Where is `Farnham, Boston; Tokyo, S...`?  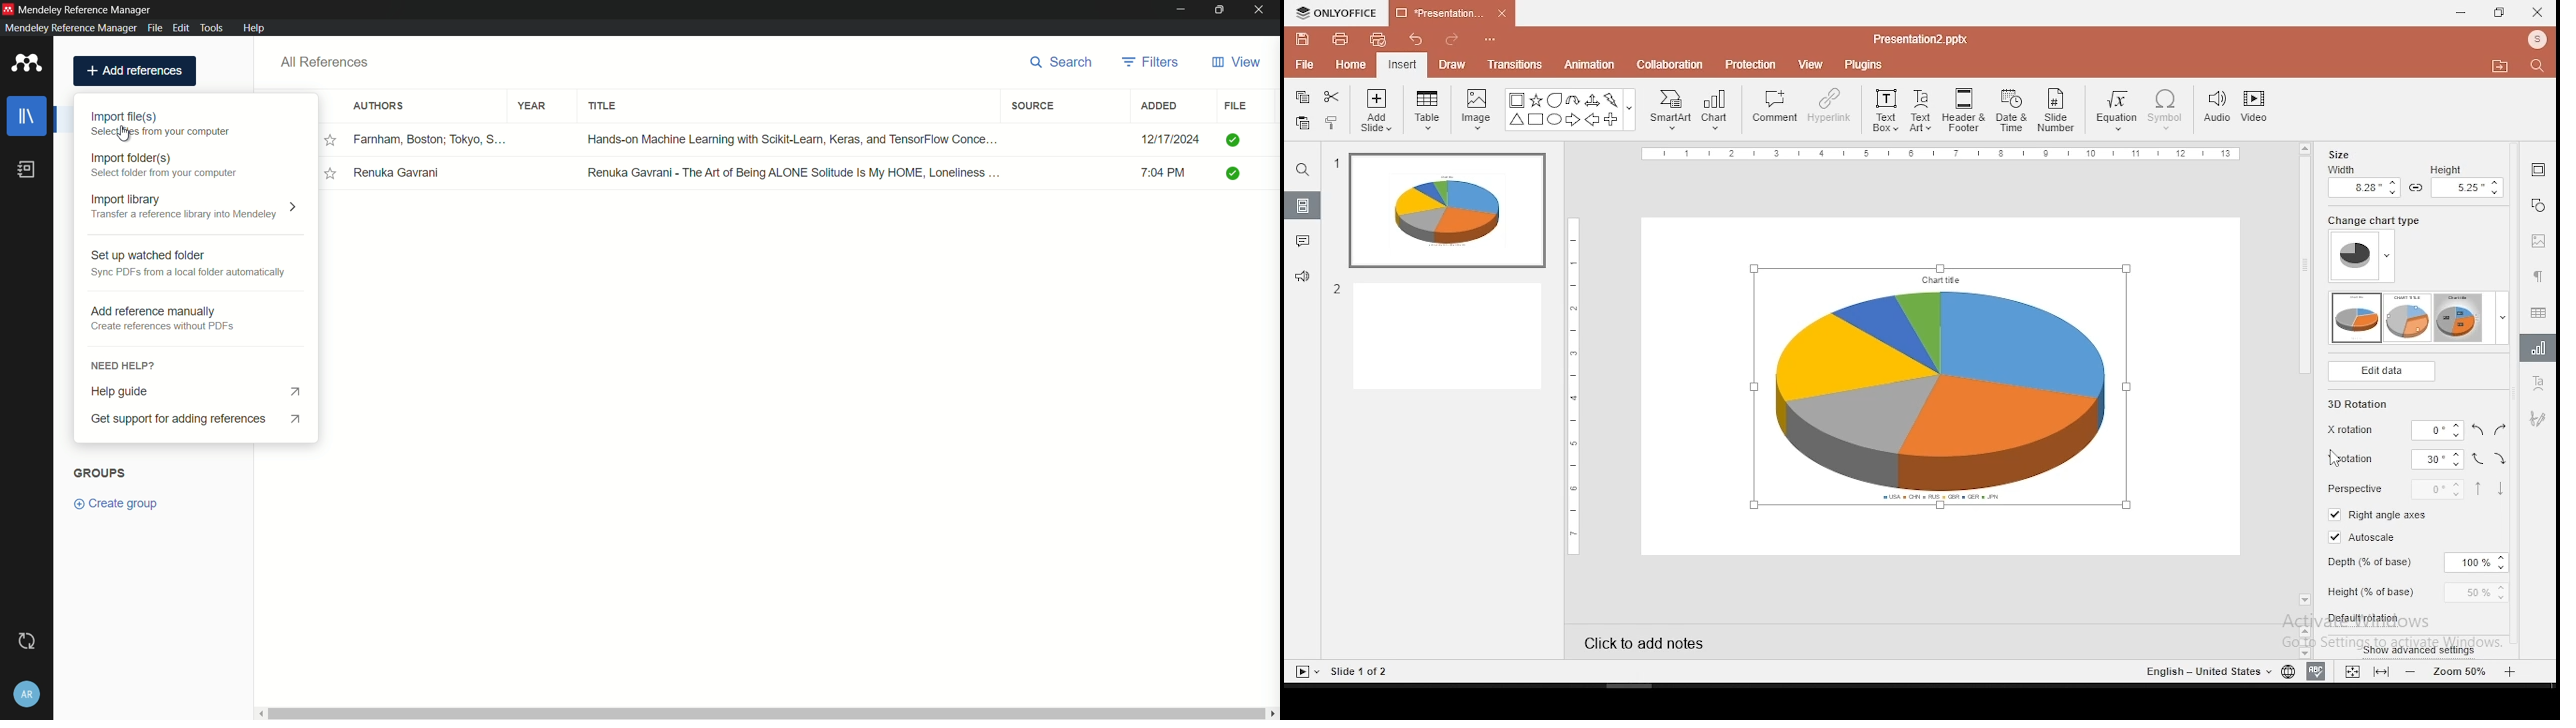
Farnham, Boston; Tokyo, S... is located at coordinates (432, 139).